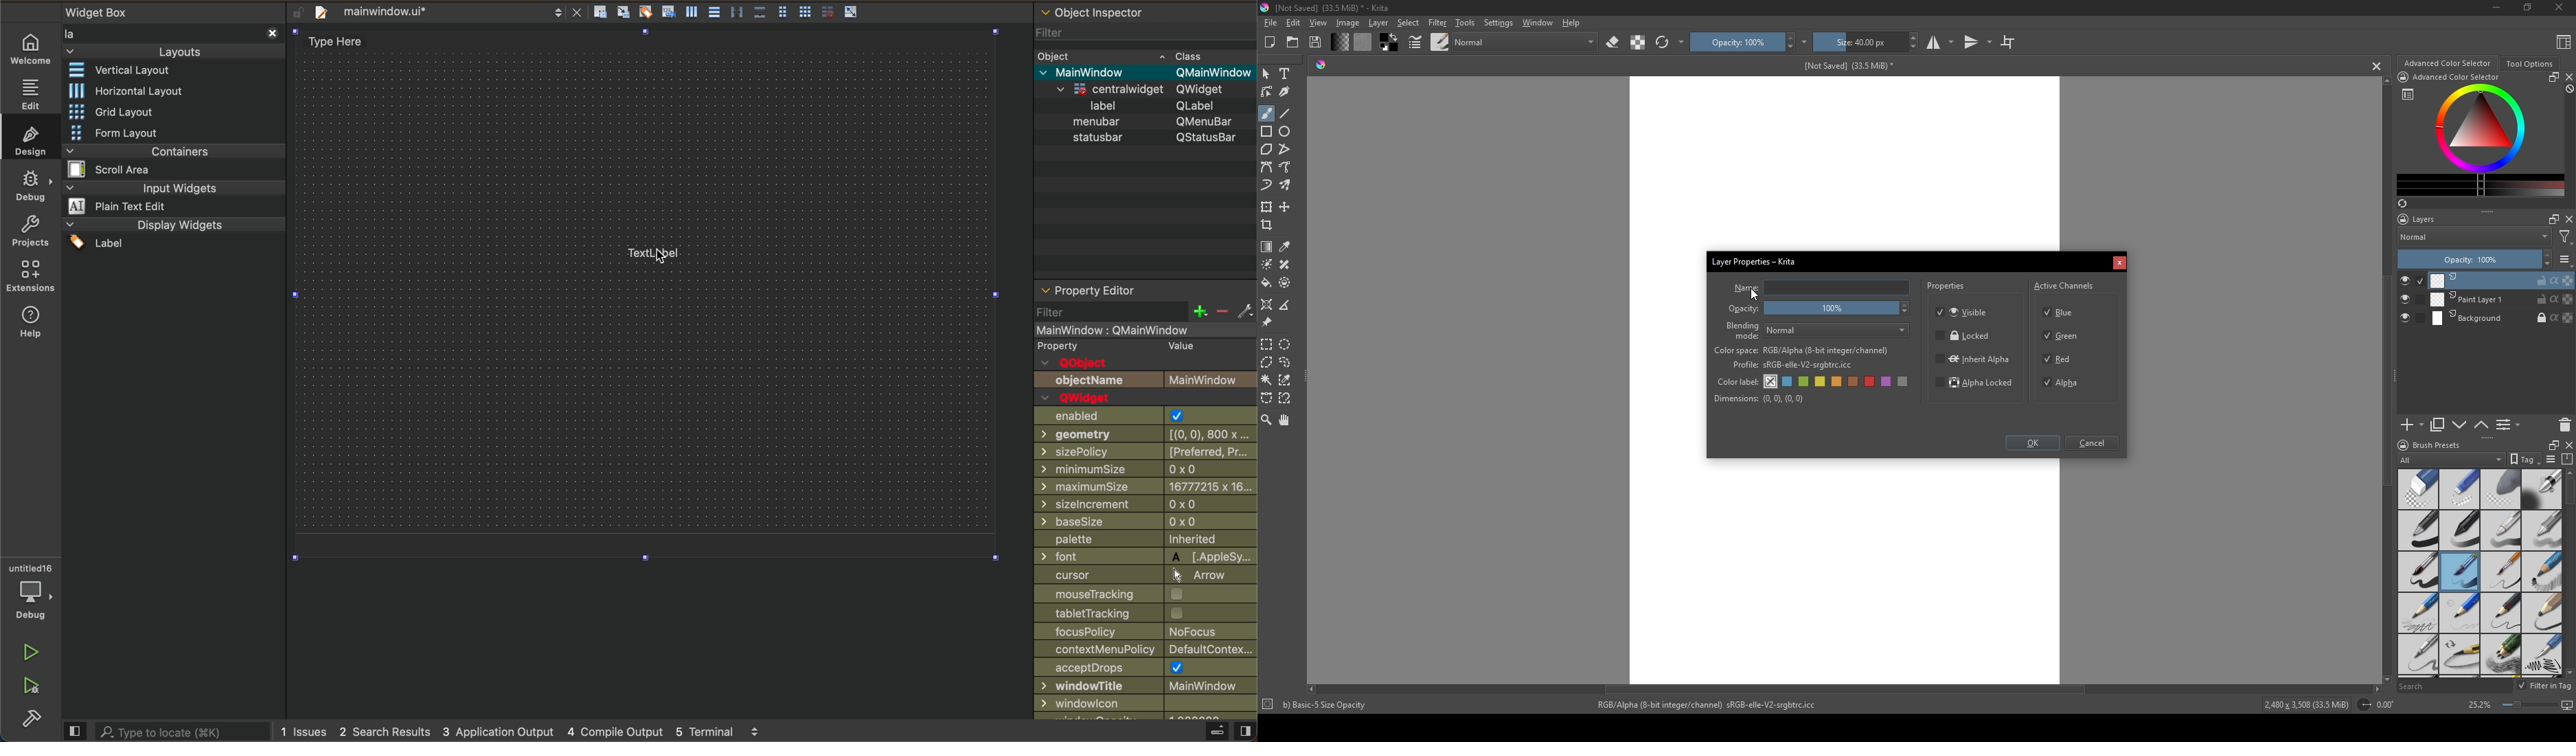 This screenshot has width=2576, height=756. What do you see at coordinates (31, 278) in the screenshot?
I see `extensions` at bounding box center [31, 278].